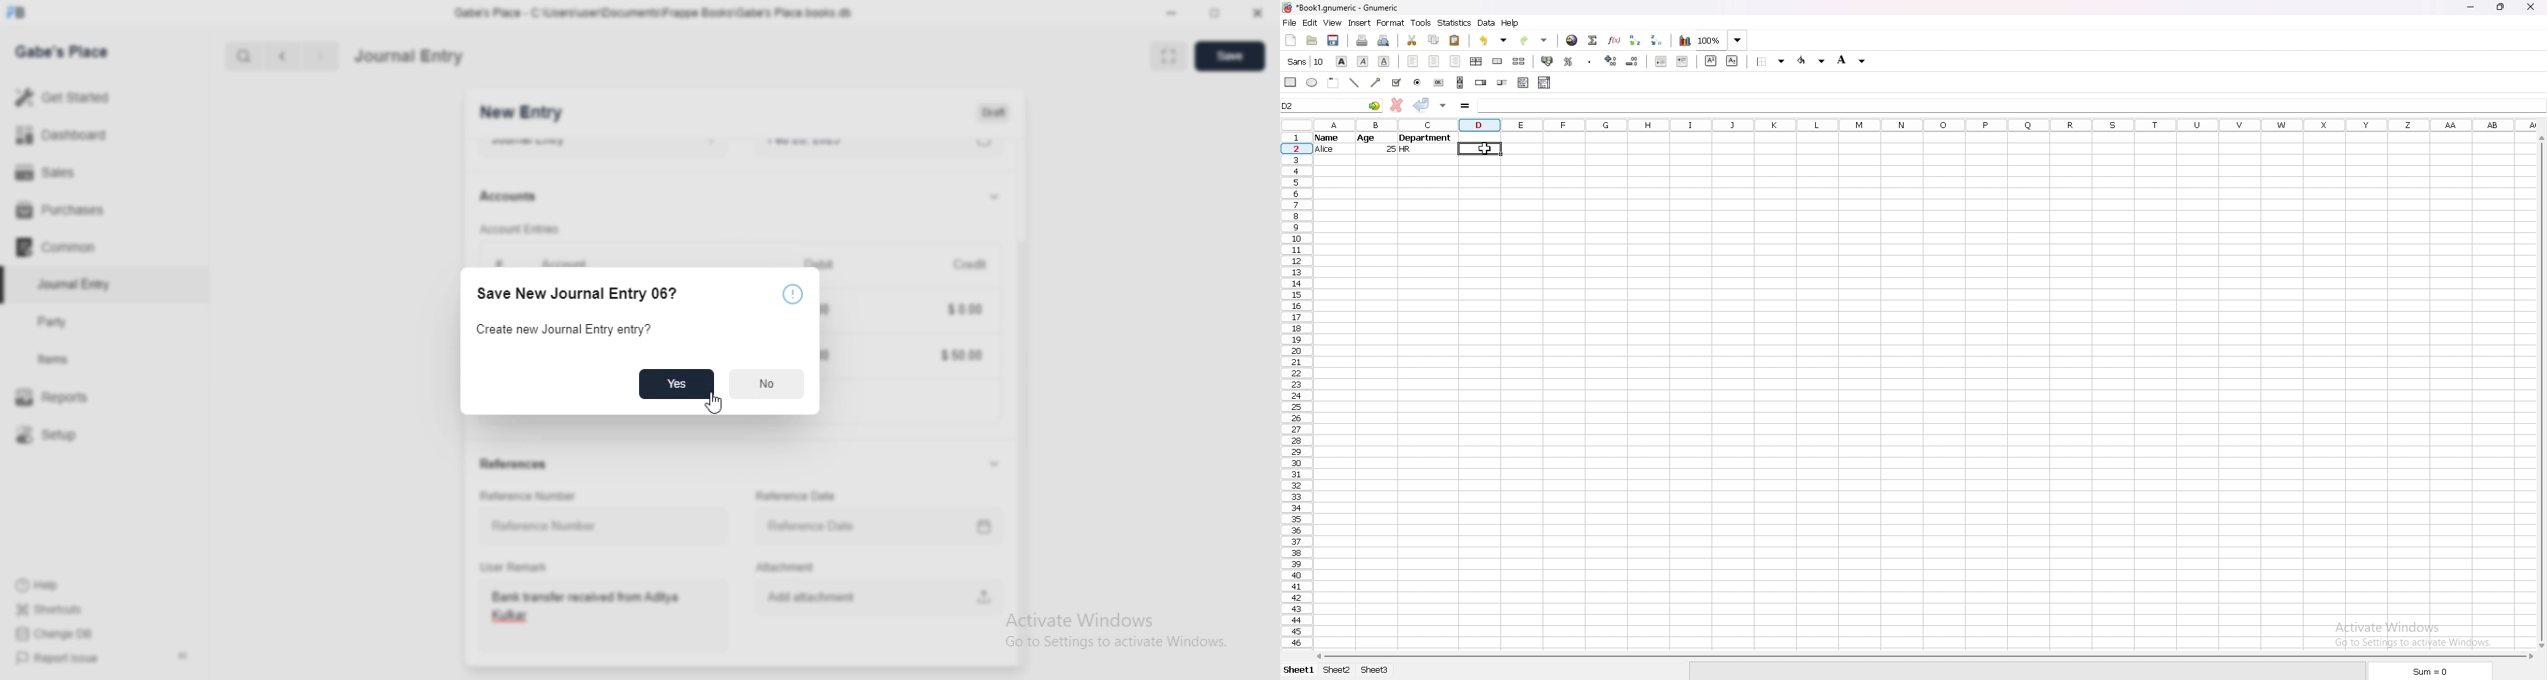 Image resolution: width=2548 pixels, height=700 pixels. Describe the element at coordinates (2471, 8) in the screenshot. I see `minimize` at that location.